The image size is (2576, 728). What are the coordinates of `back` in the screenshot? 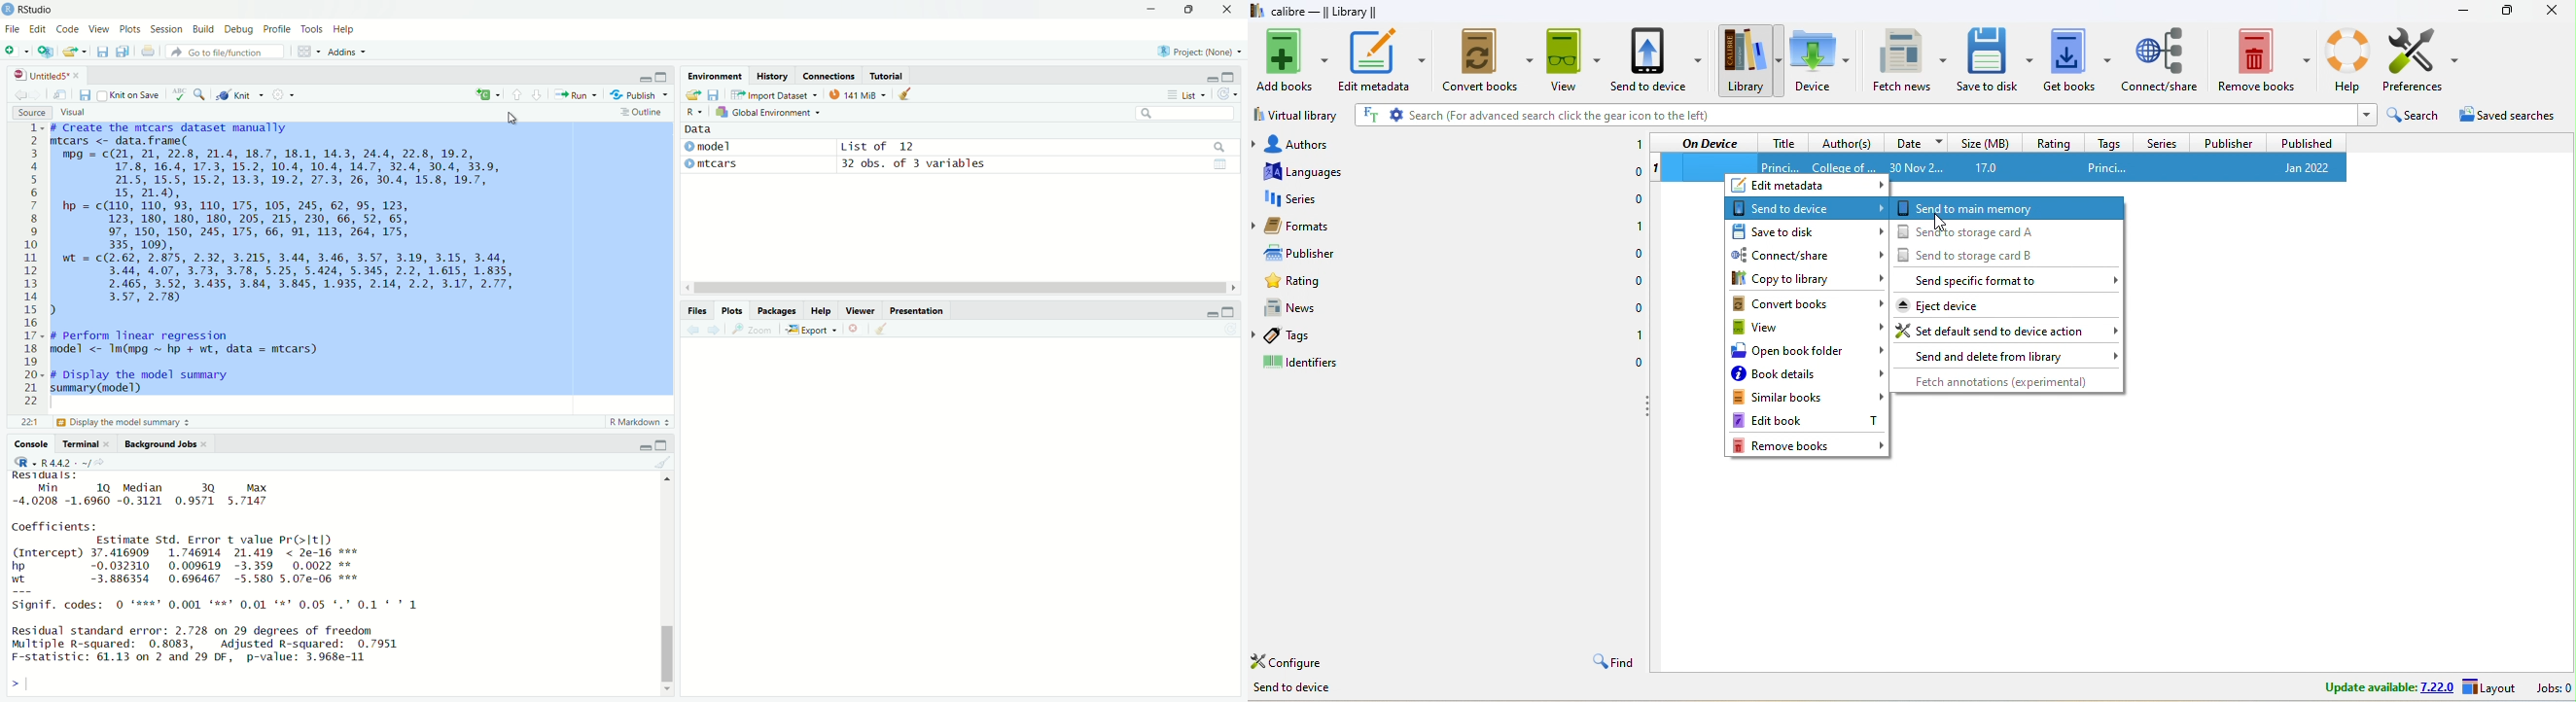 It's located at (696, 330).